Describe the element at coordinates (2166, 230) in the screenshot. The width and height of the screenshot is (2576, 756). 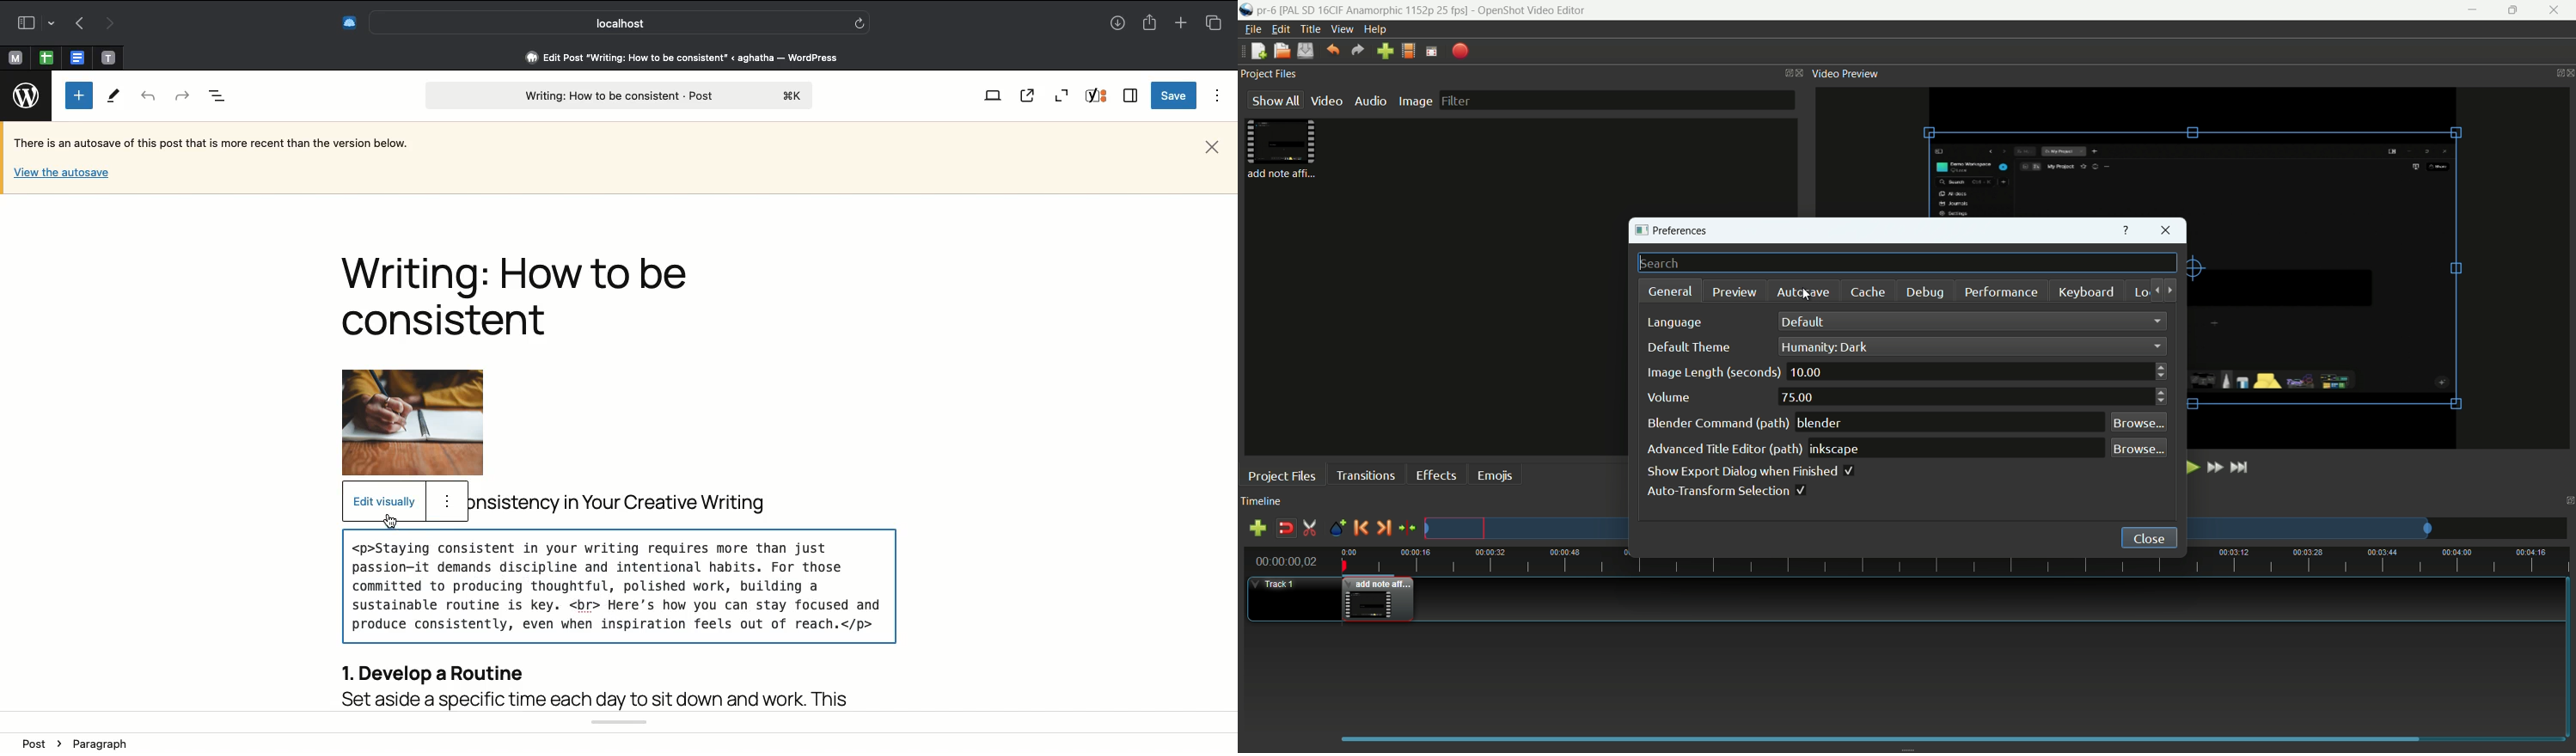
I see `close window` at that location.